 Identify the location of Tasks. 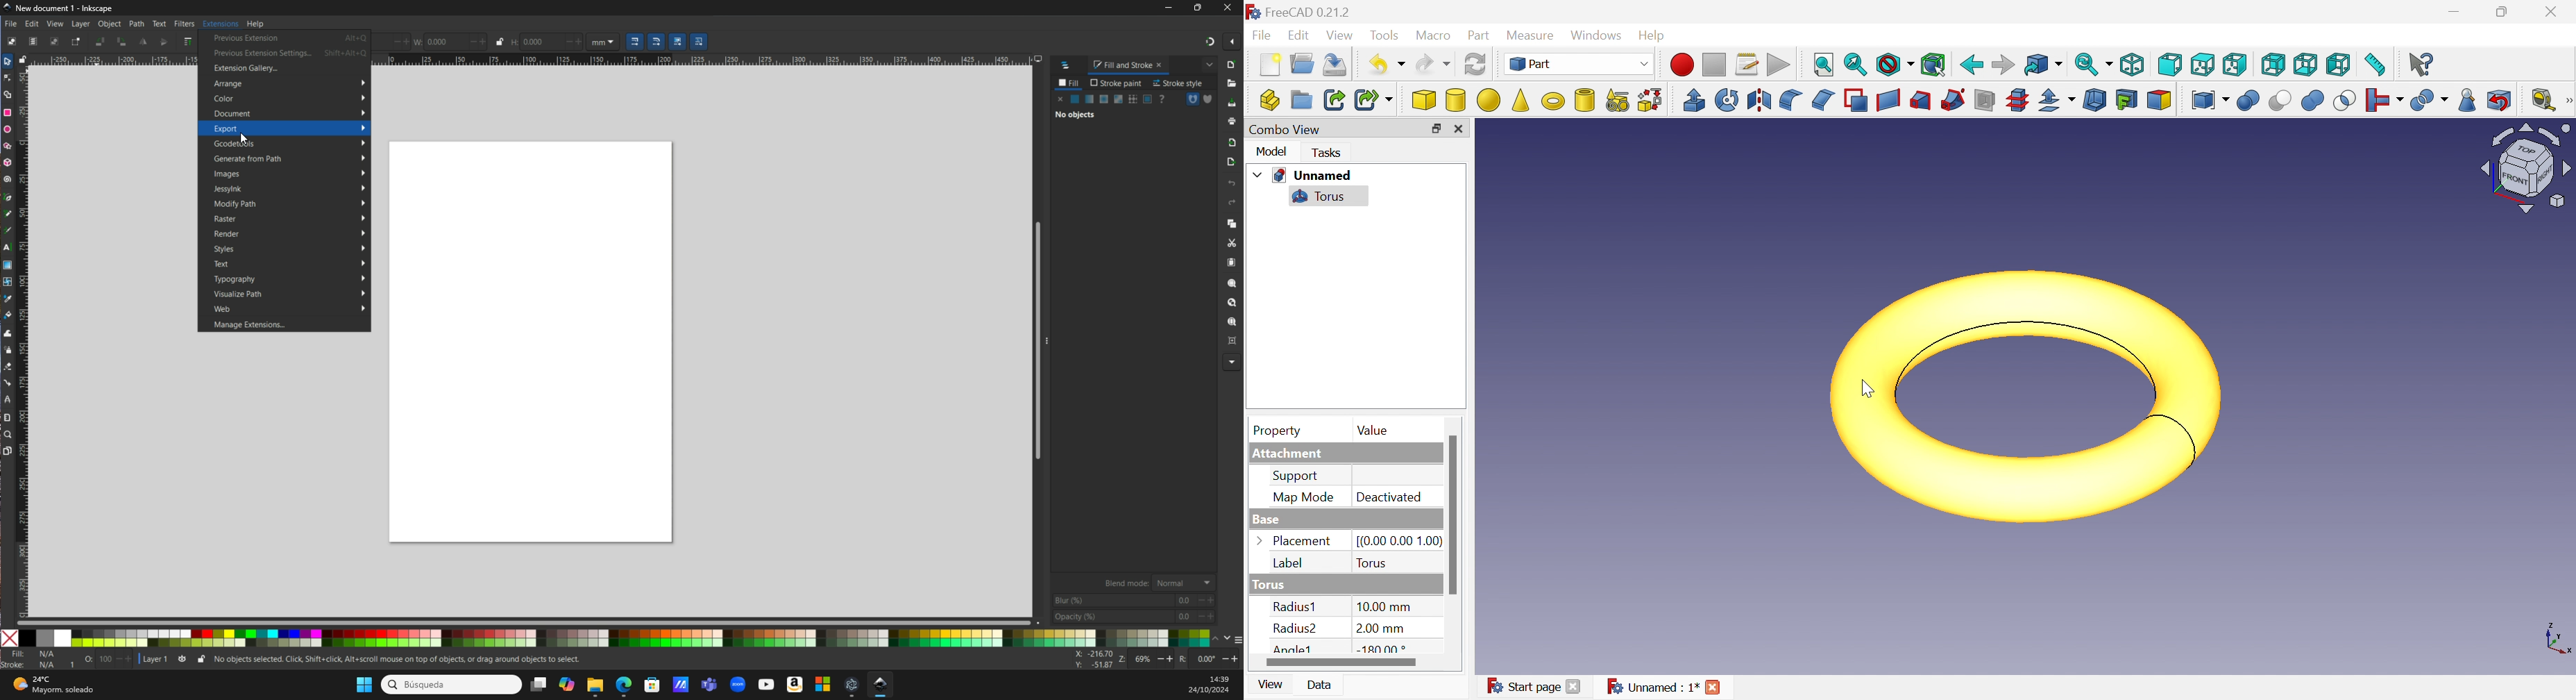
(1325, 153).